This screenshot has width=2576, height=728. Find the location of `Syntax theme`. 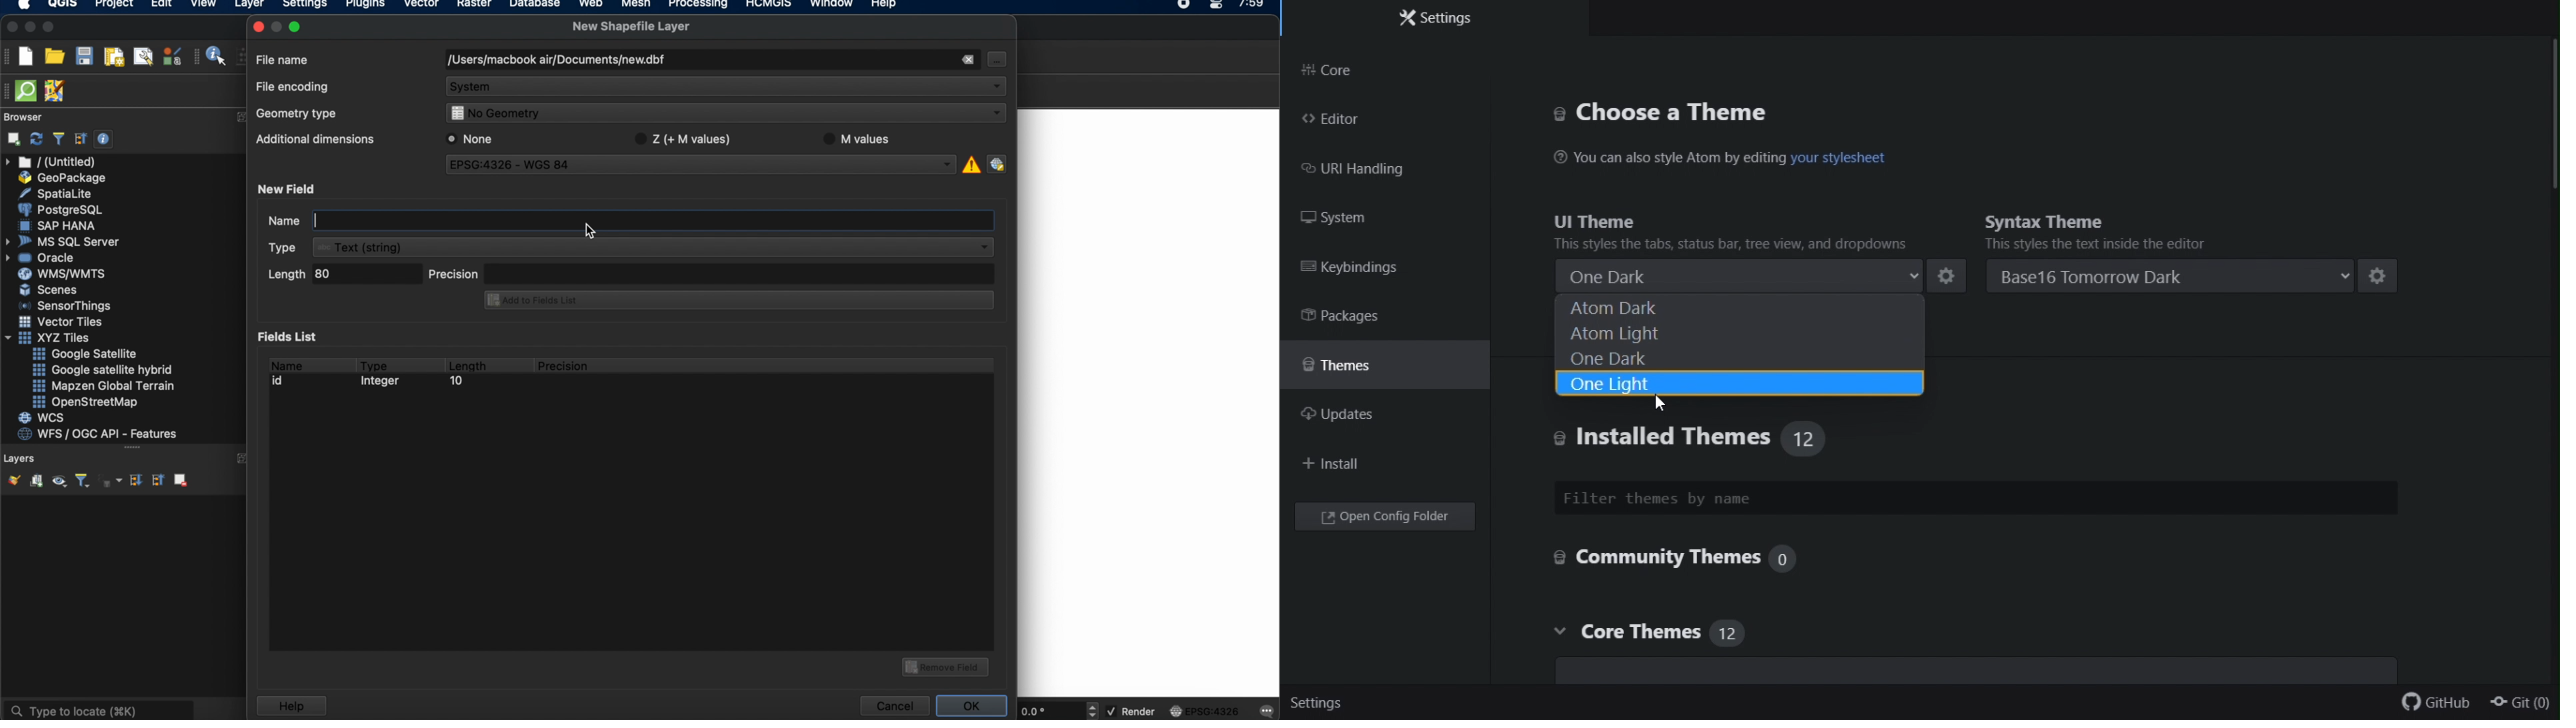

Syntax theme is located at coordinates (2165, 216).